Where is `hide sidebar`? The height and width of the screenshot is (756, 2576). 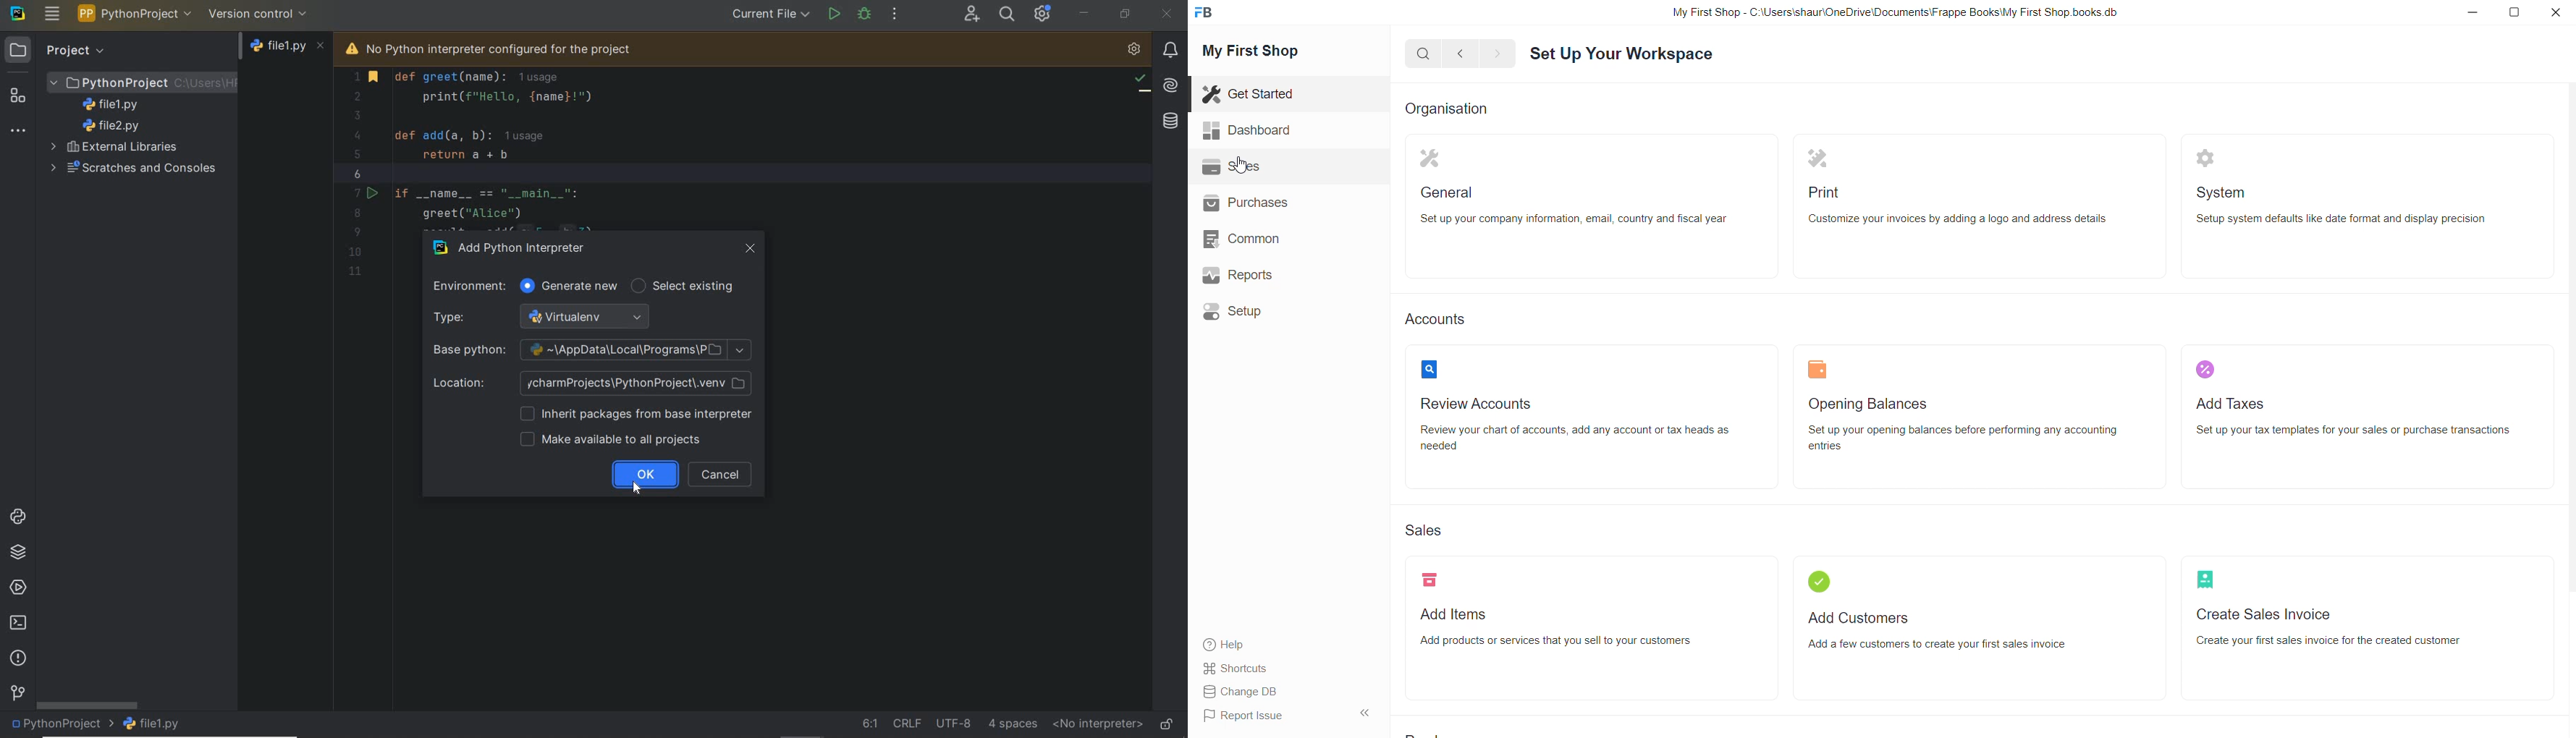 hide sidebar is located at coordinates (1360, 714).